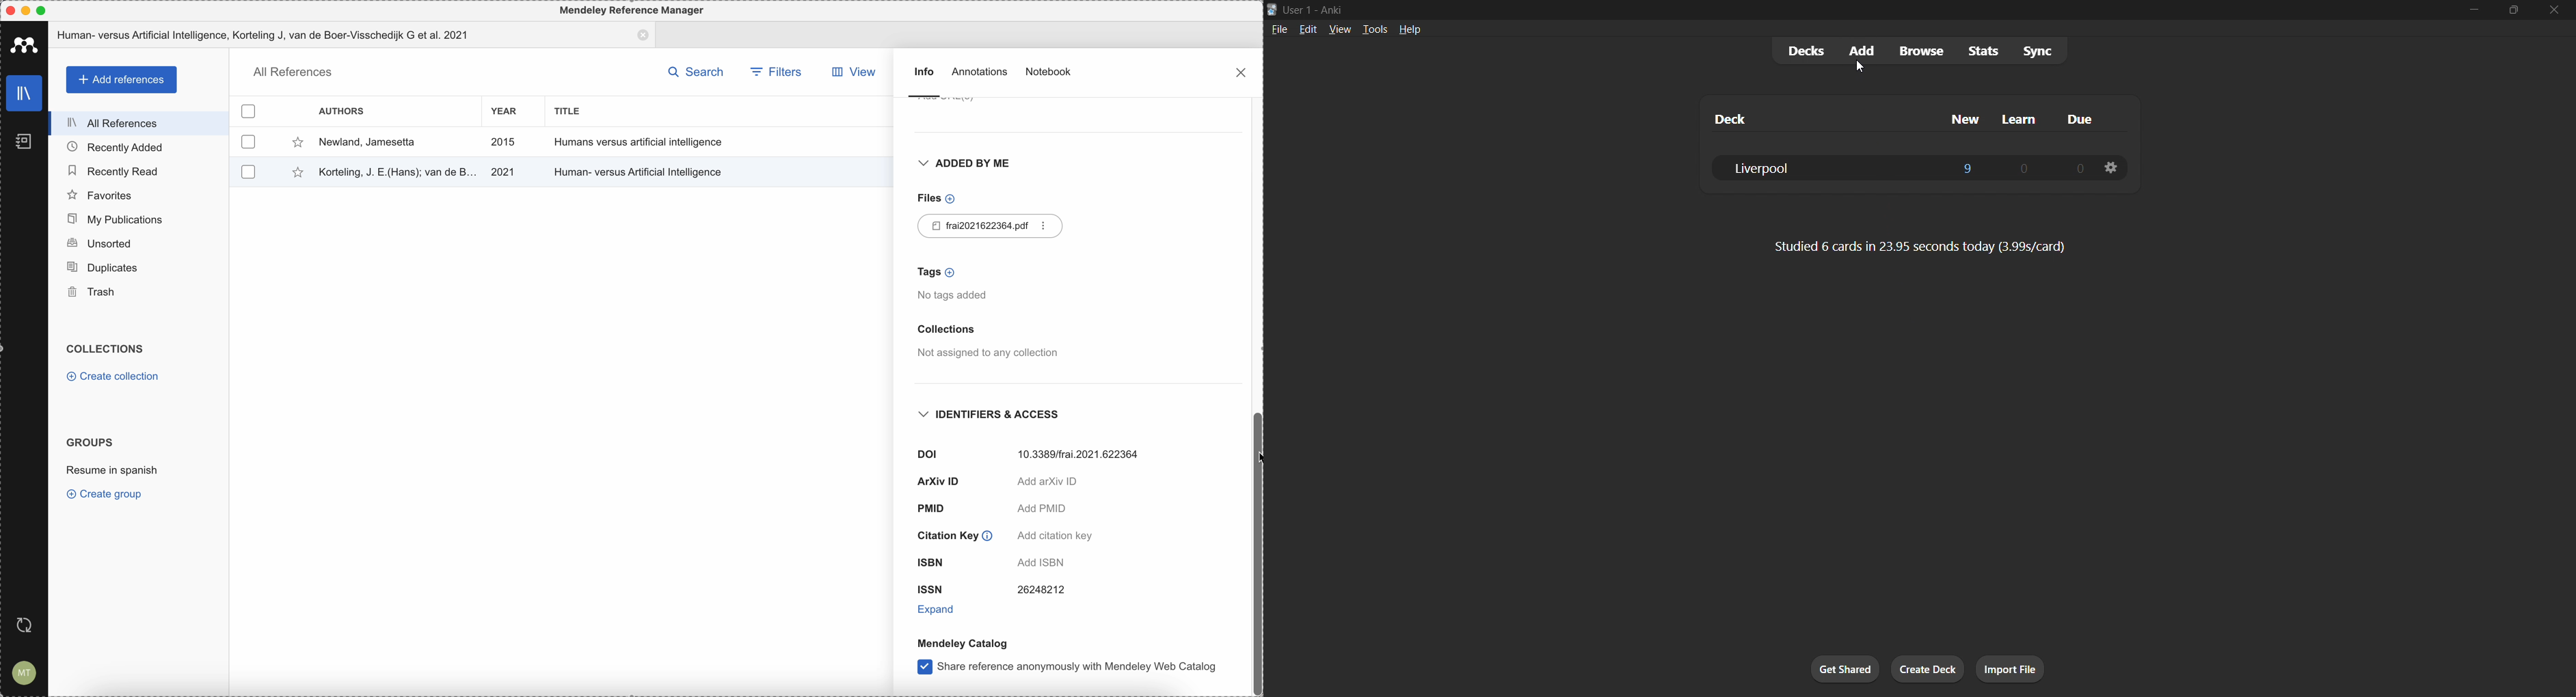 Image resolution: width=2576 pixels, height=700 pixels. What do you see at coordinates (246, 171) in the screenshot?
I see `checkbox` at bounding box center [246, 171].